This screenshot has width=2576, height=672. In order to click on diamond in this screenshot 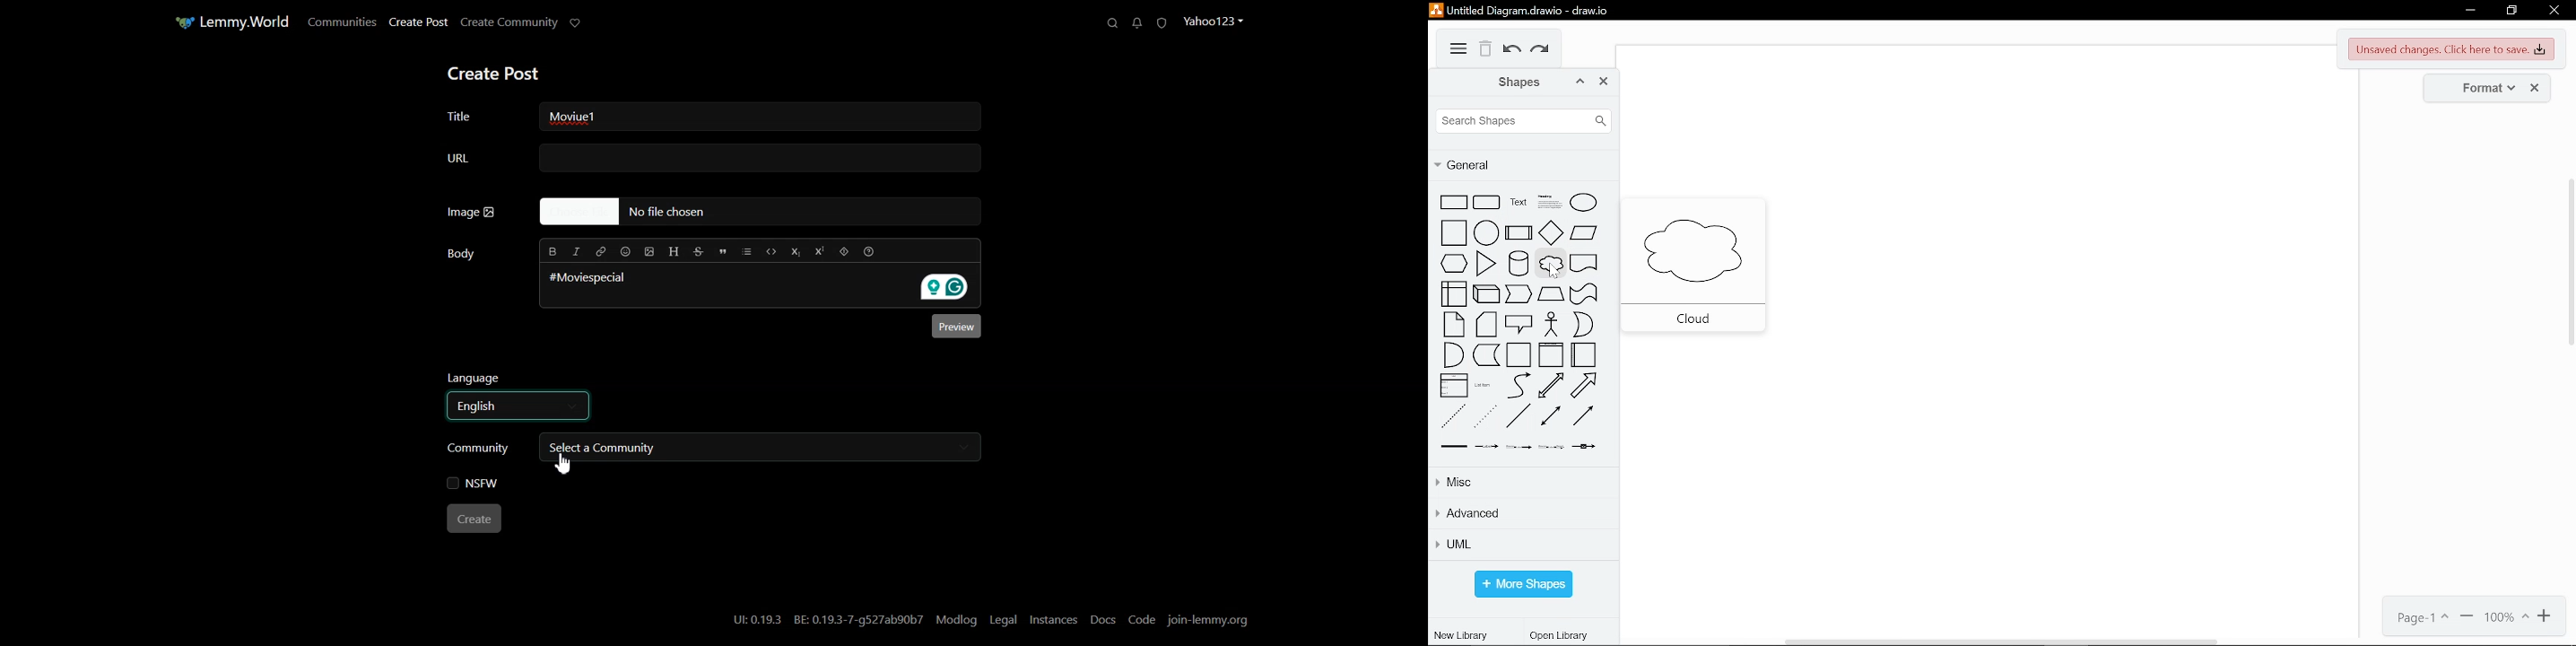, I will do `click(1552, 234)`.